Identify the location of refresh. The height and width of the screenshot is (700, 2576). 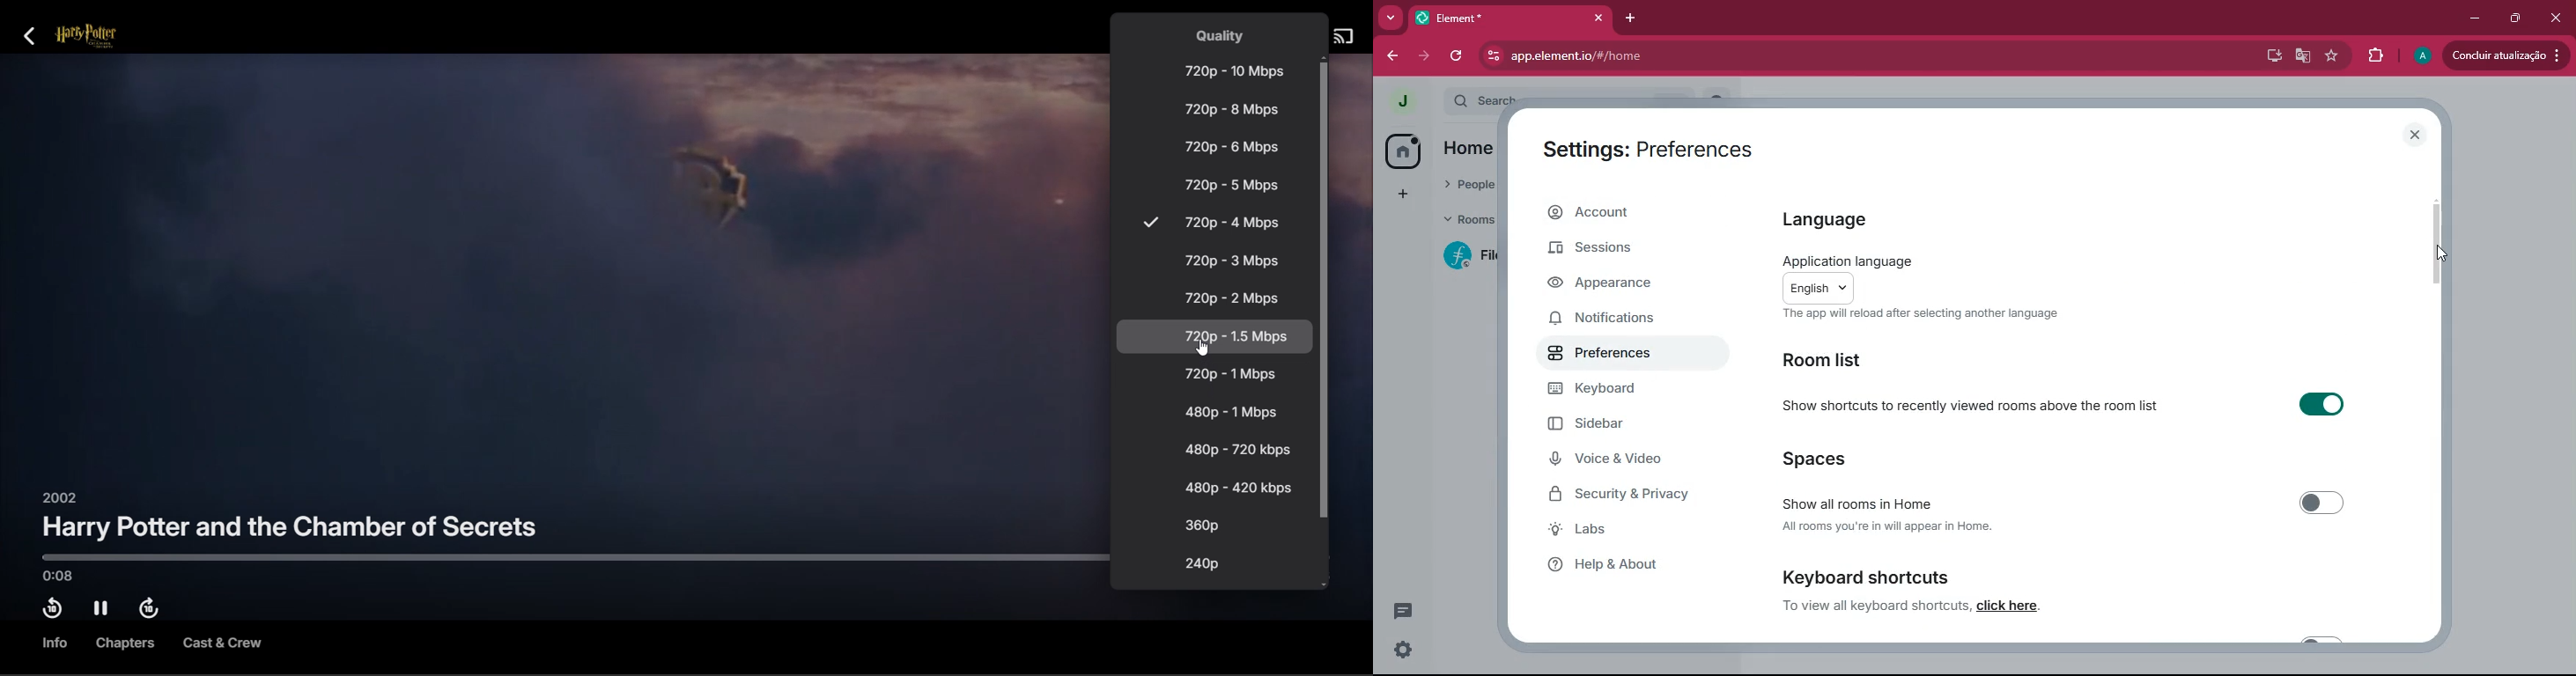
(1454, 57).